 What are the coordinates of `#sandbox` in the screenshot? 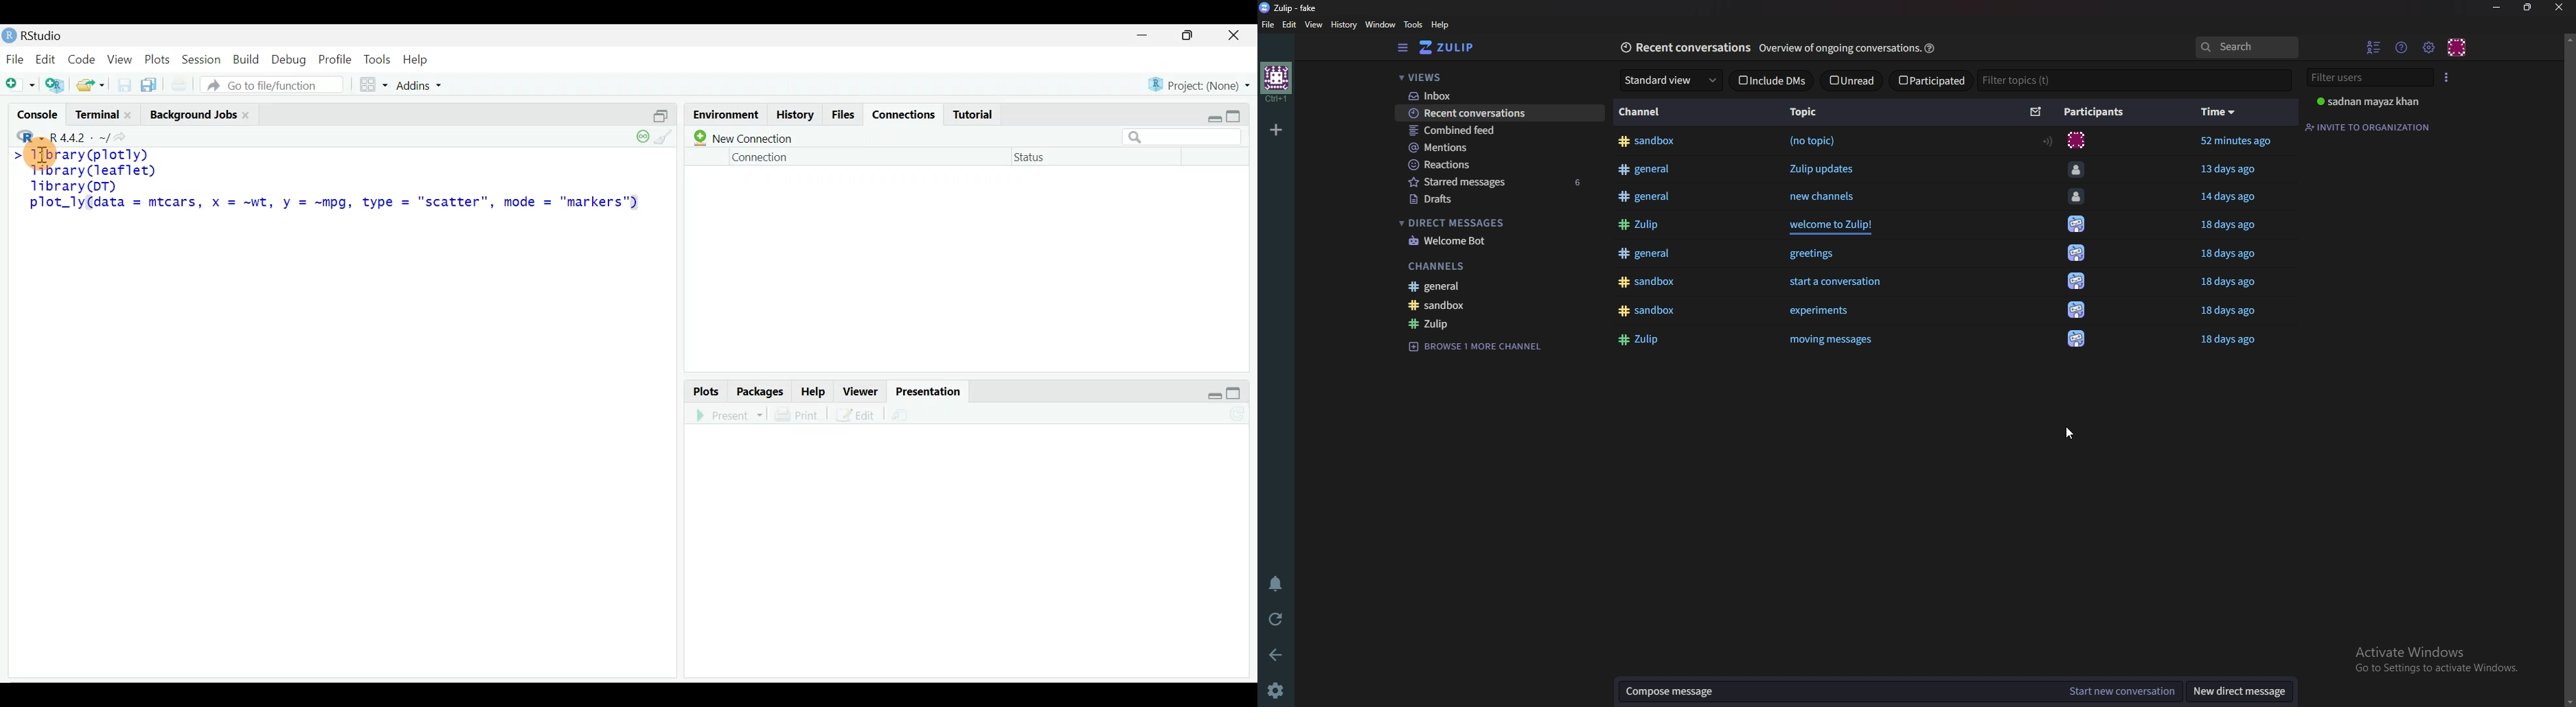 It's located at (1648, 142).